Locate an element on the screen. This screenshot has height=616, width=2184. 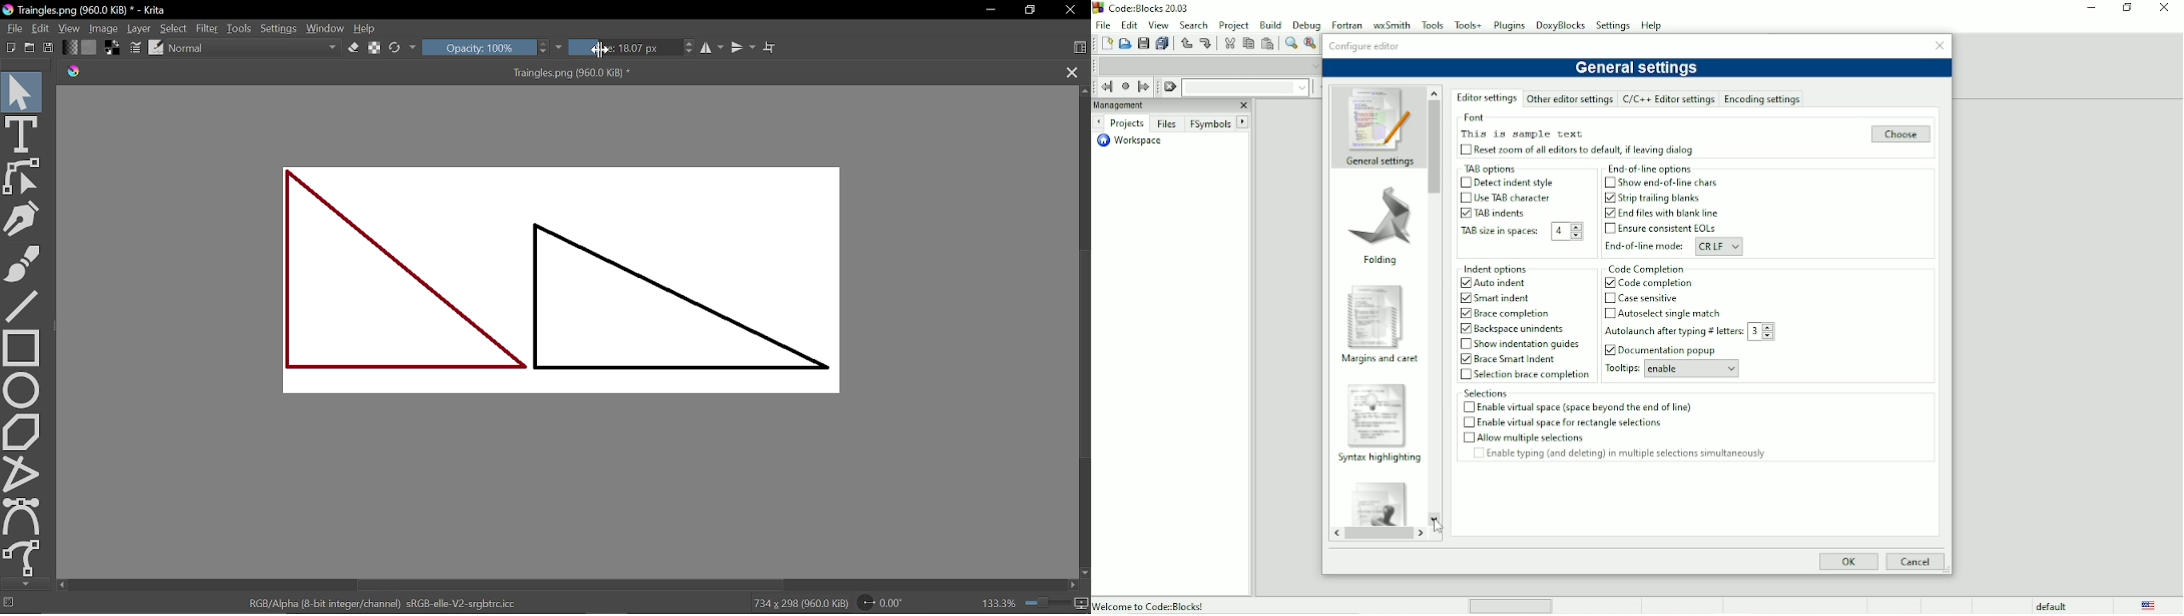
Cursor is located at coordinates (601, 49).